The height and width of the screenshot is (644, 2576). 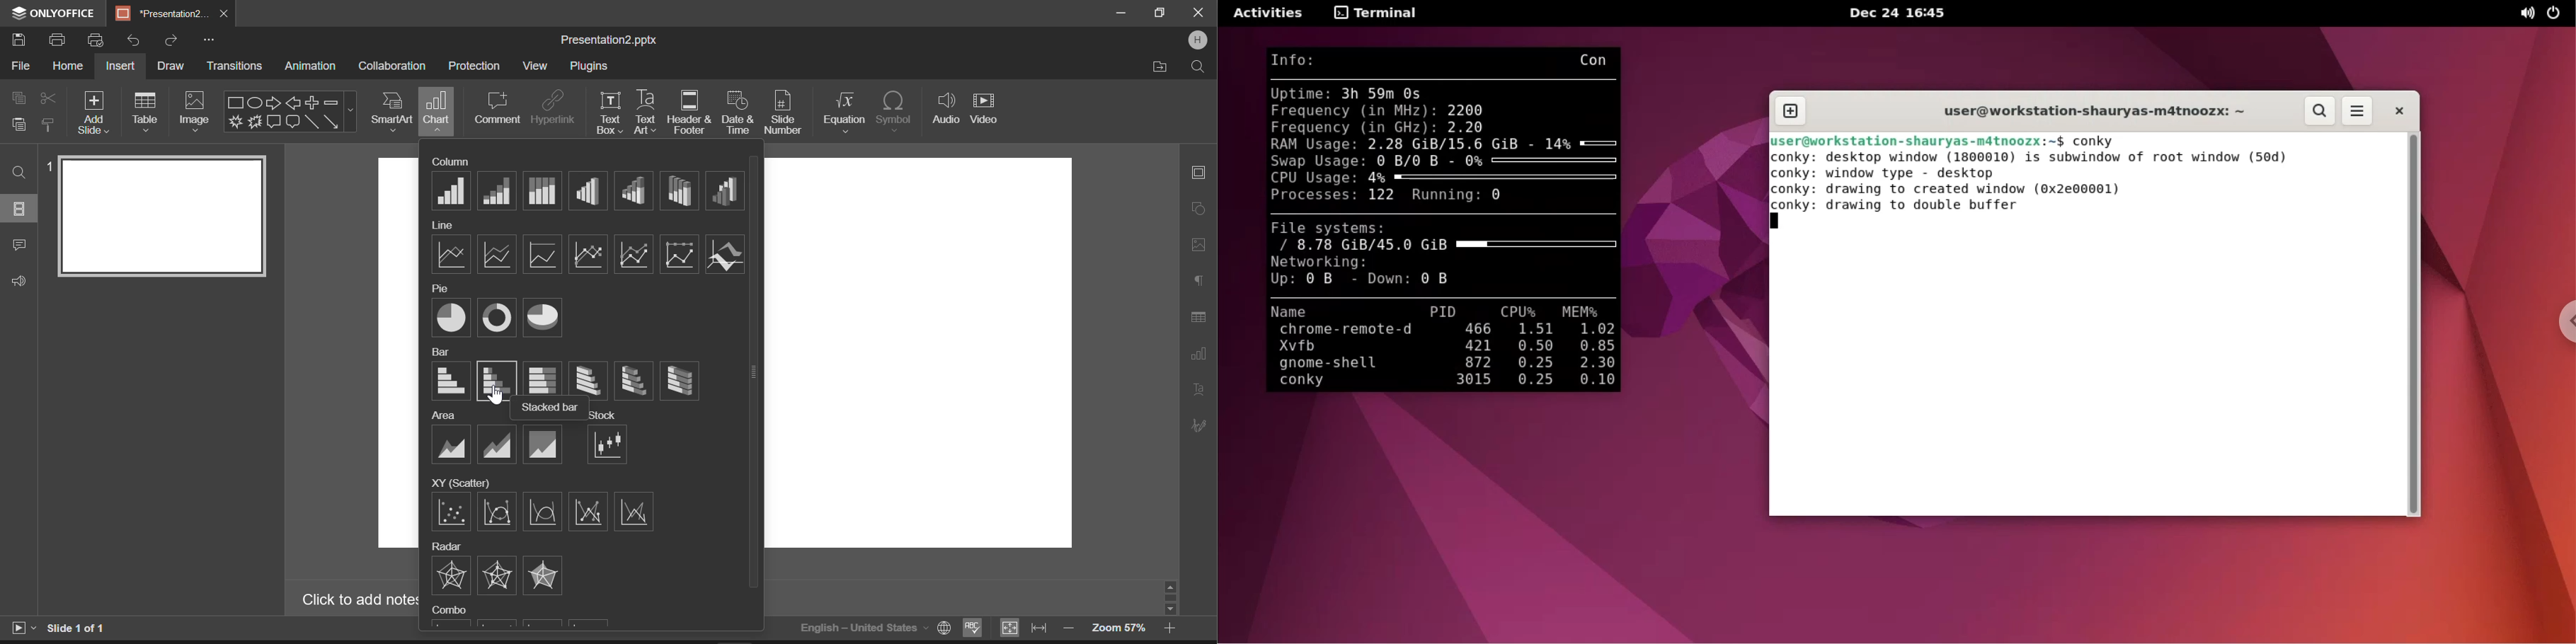 I want to click on Minus, so click(x=332, y=103).